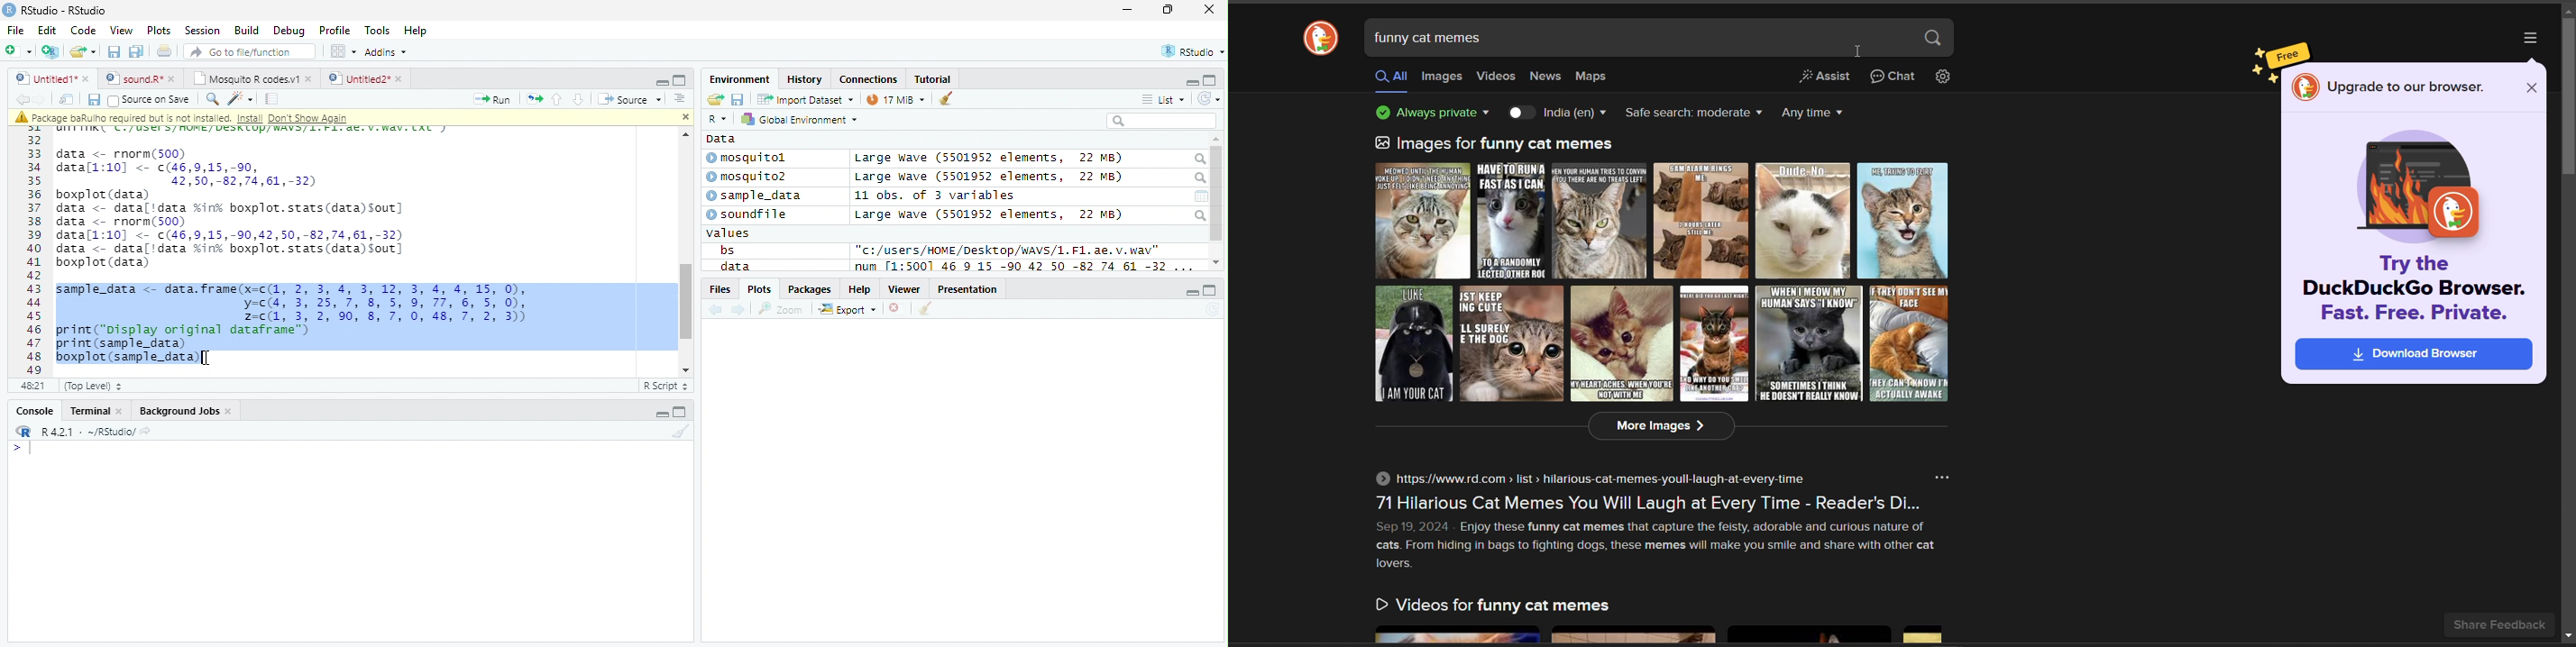 The width and height of the screenshot is (2576, 672). Describe the element at coordinates (1210, 9) in the screenshot. I see `closse` at that location.